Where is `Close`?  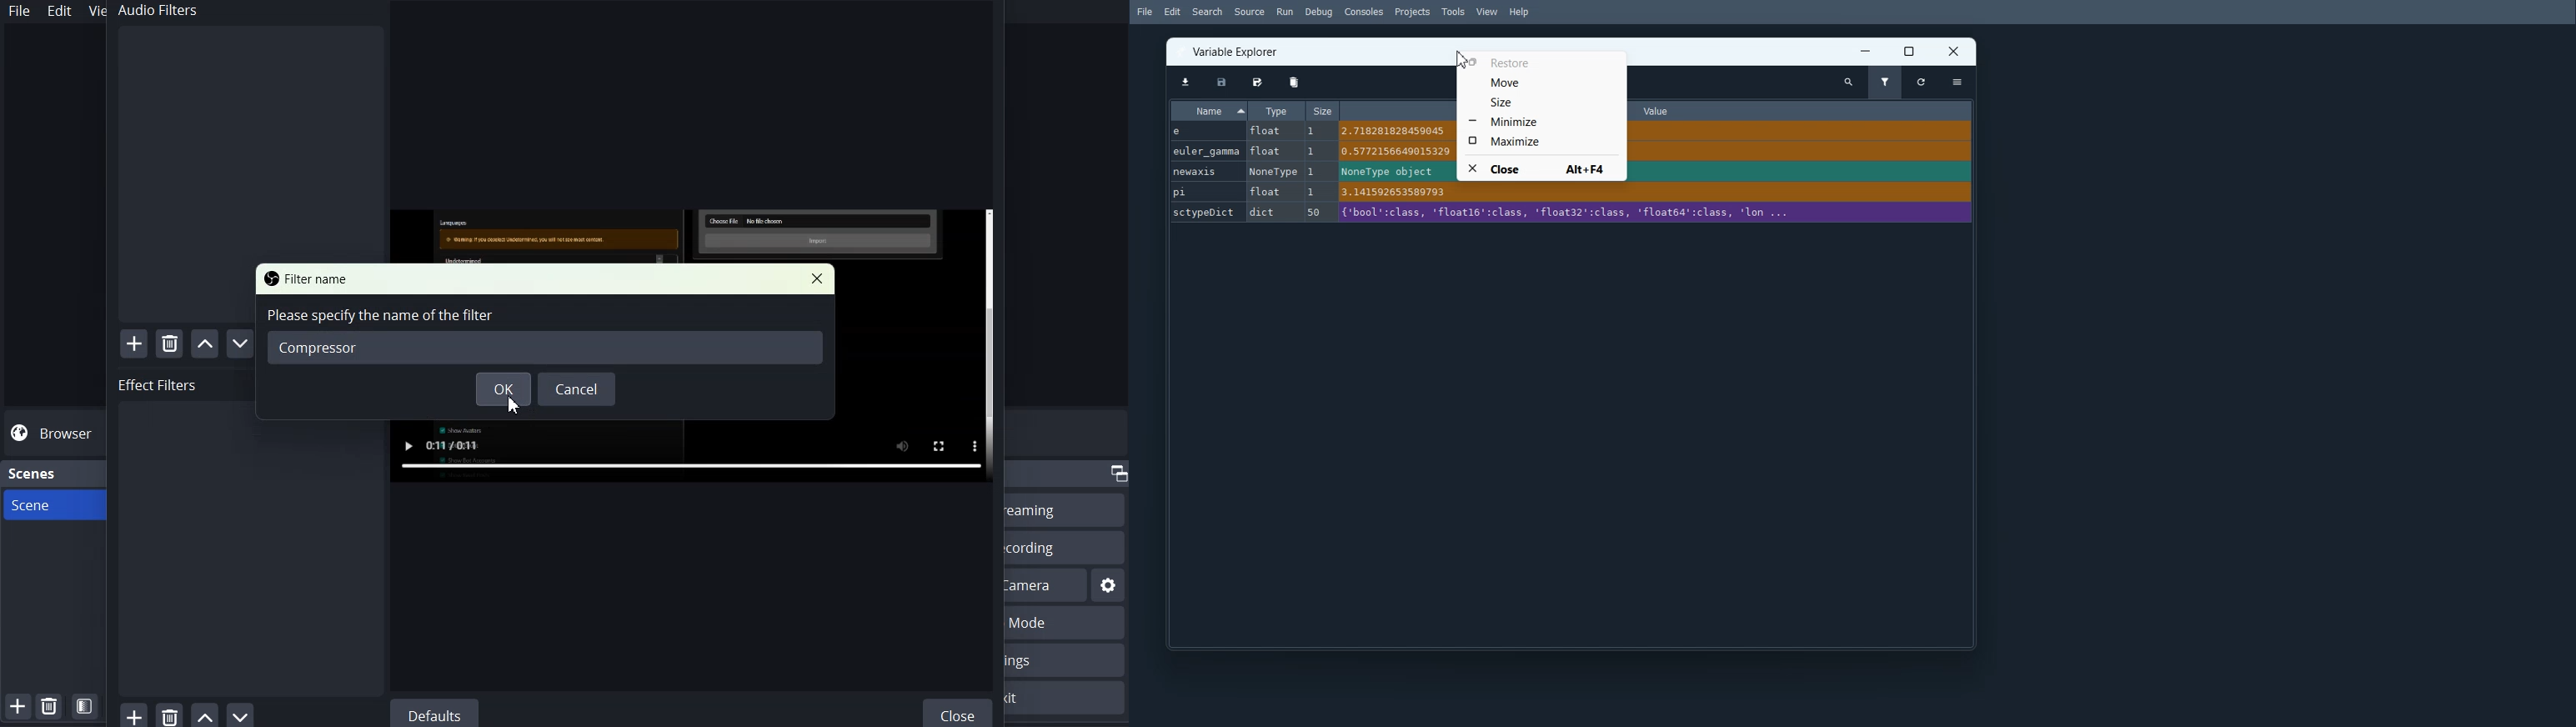
Close is located at coordinates (1956, 51).